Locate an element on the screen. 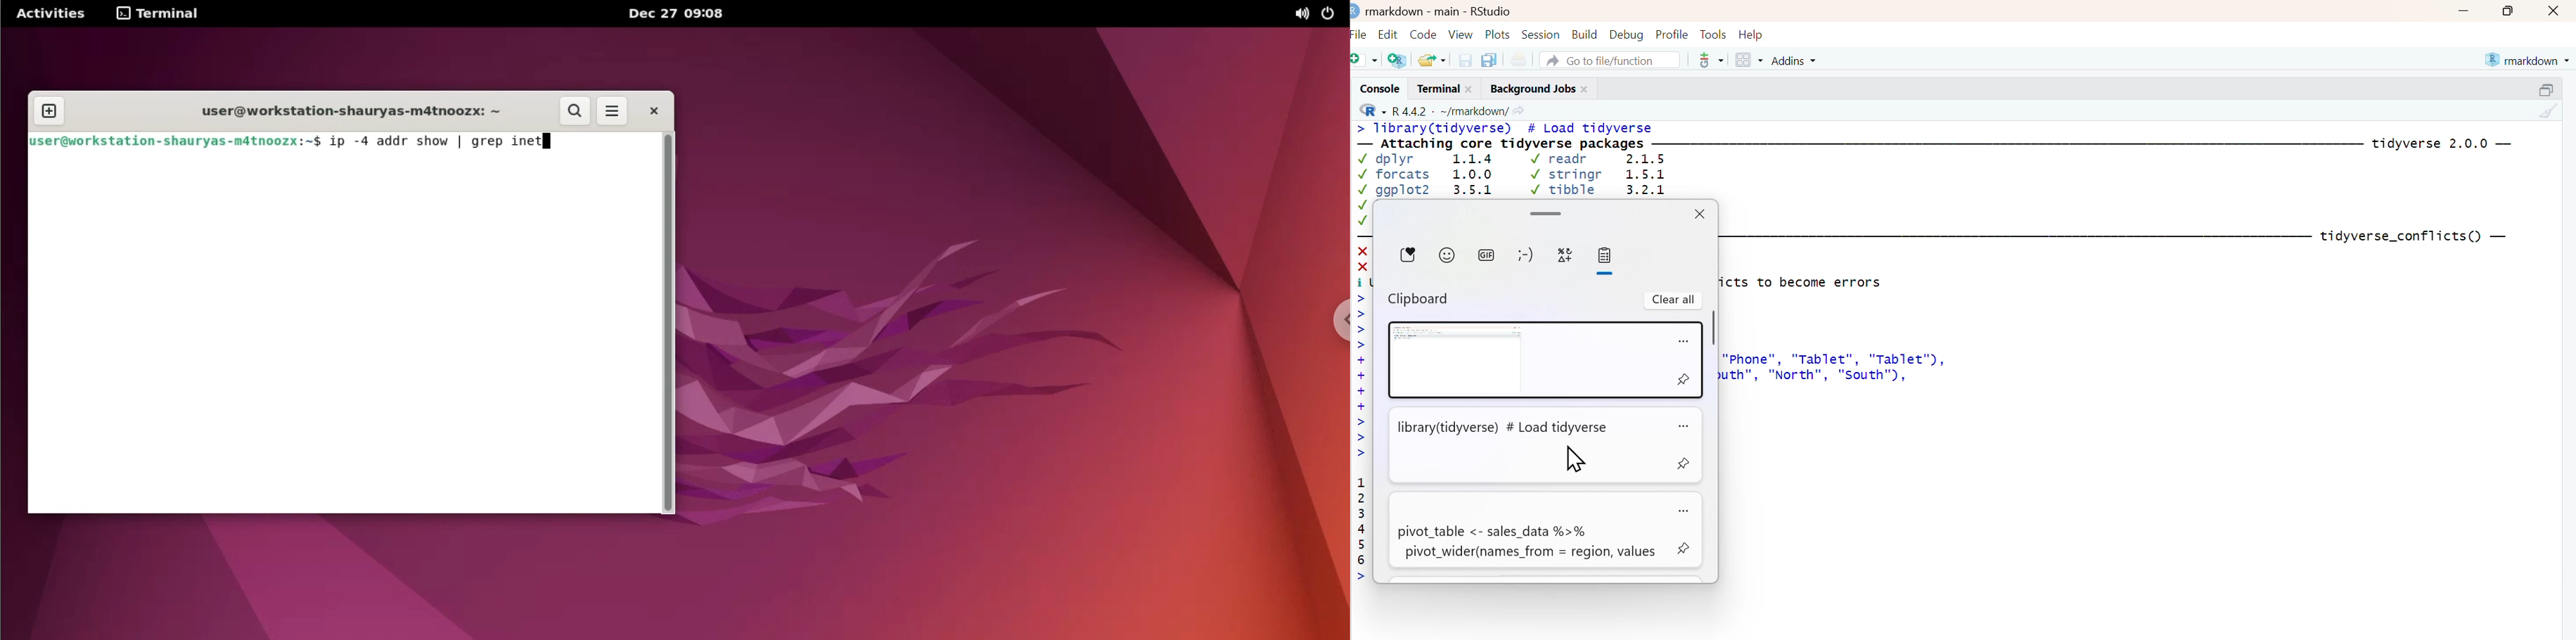  save is located at coordinates (1466, 59).